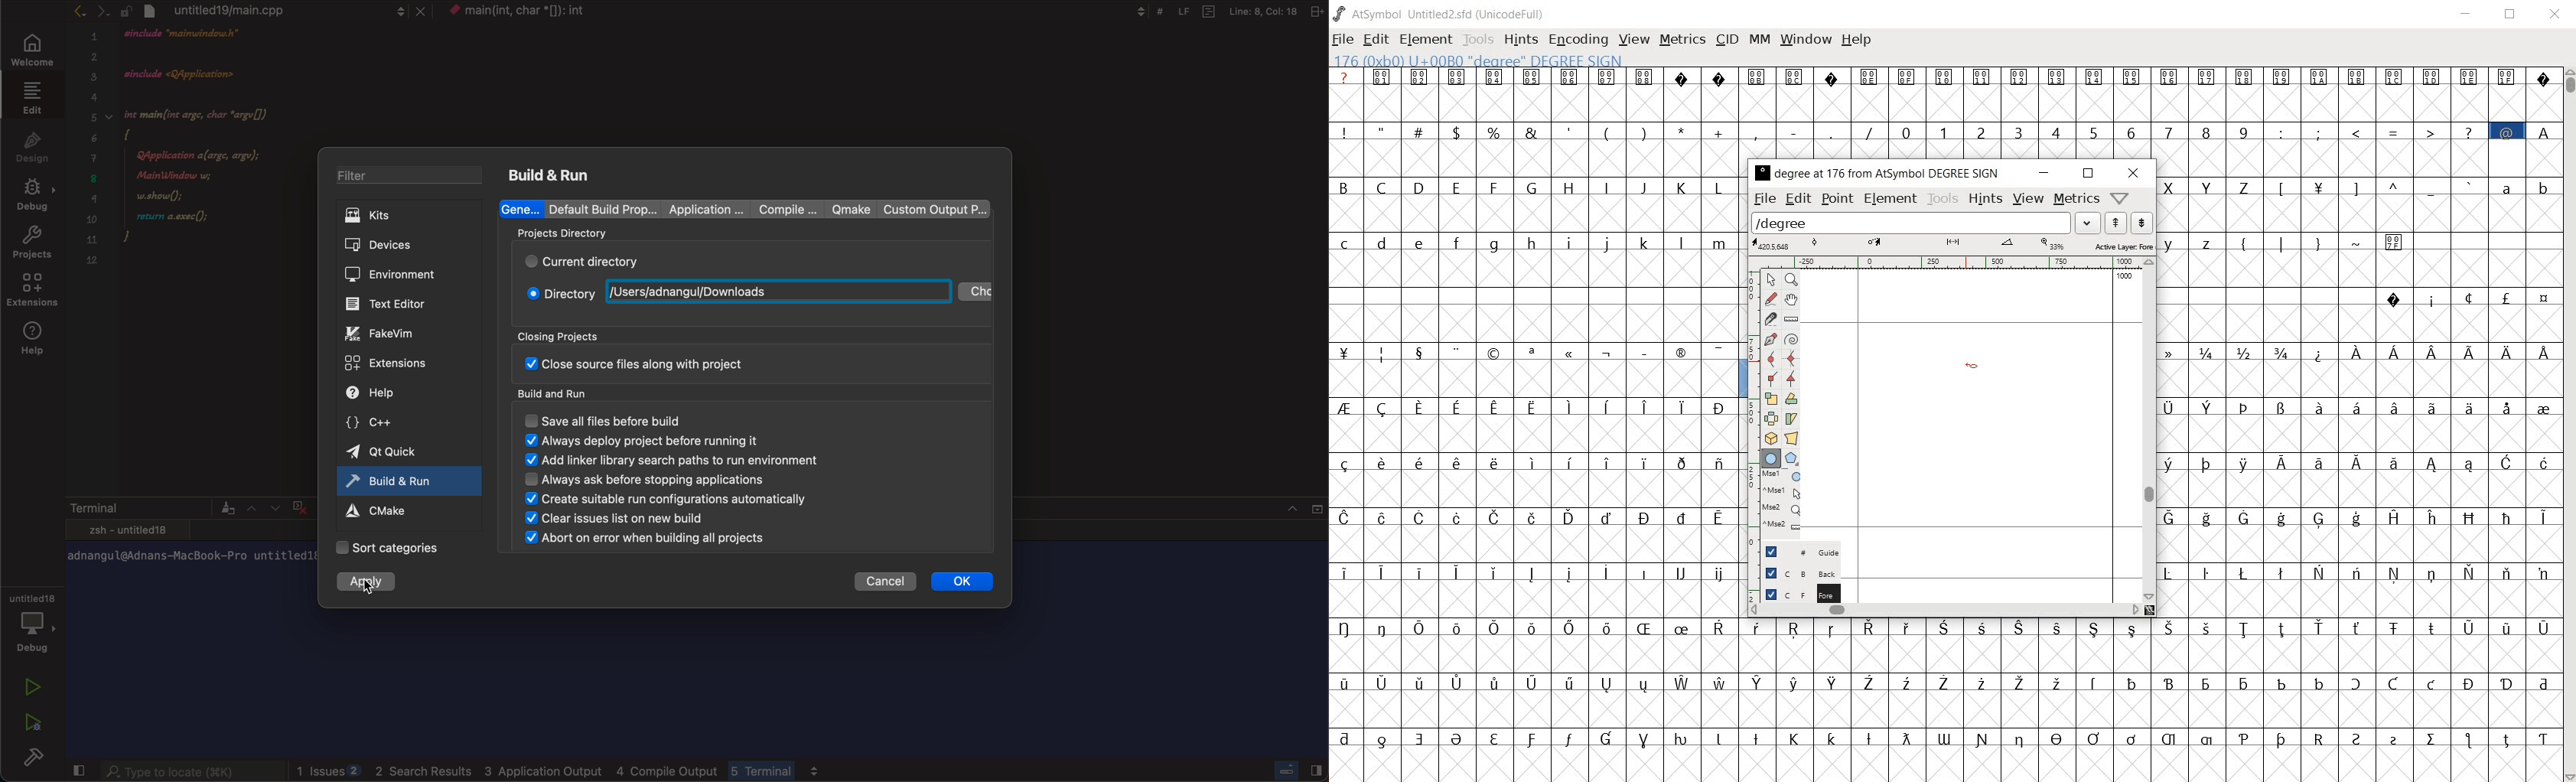 The height and width of the screenshot is (784, 2576). What do you see at coordinates (2076, 200) in the screenshot?
I see `metrics` at bounding box center [2076, 200].